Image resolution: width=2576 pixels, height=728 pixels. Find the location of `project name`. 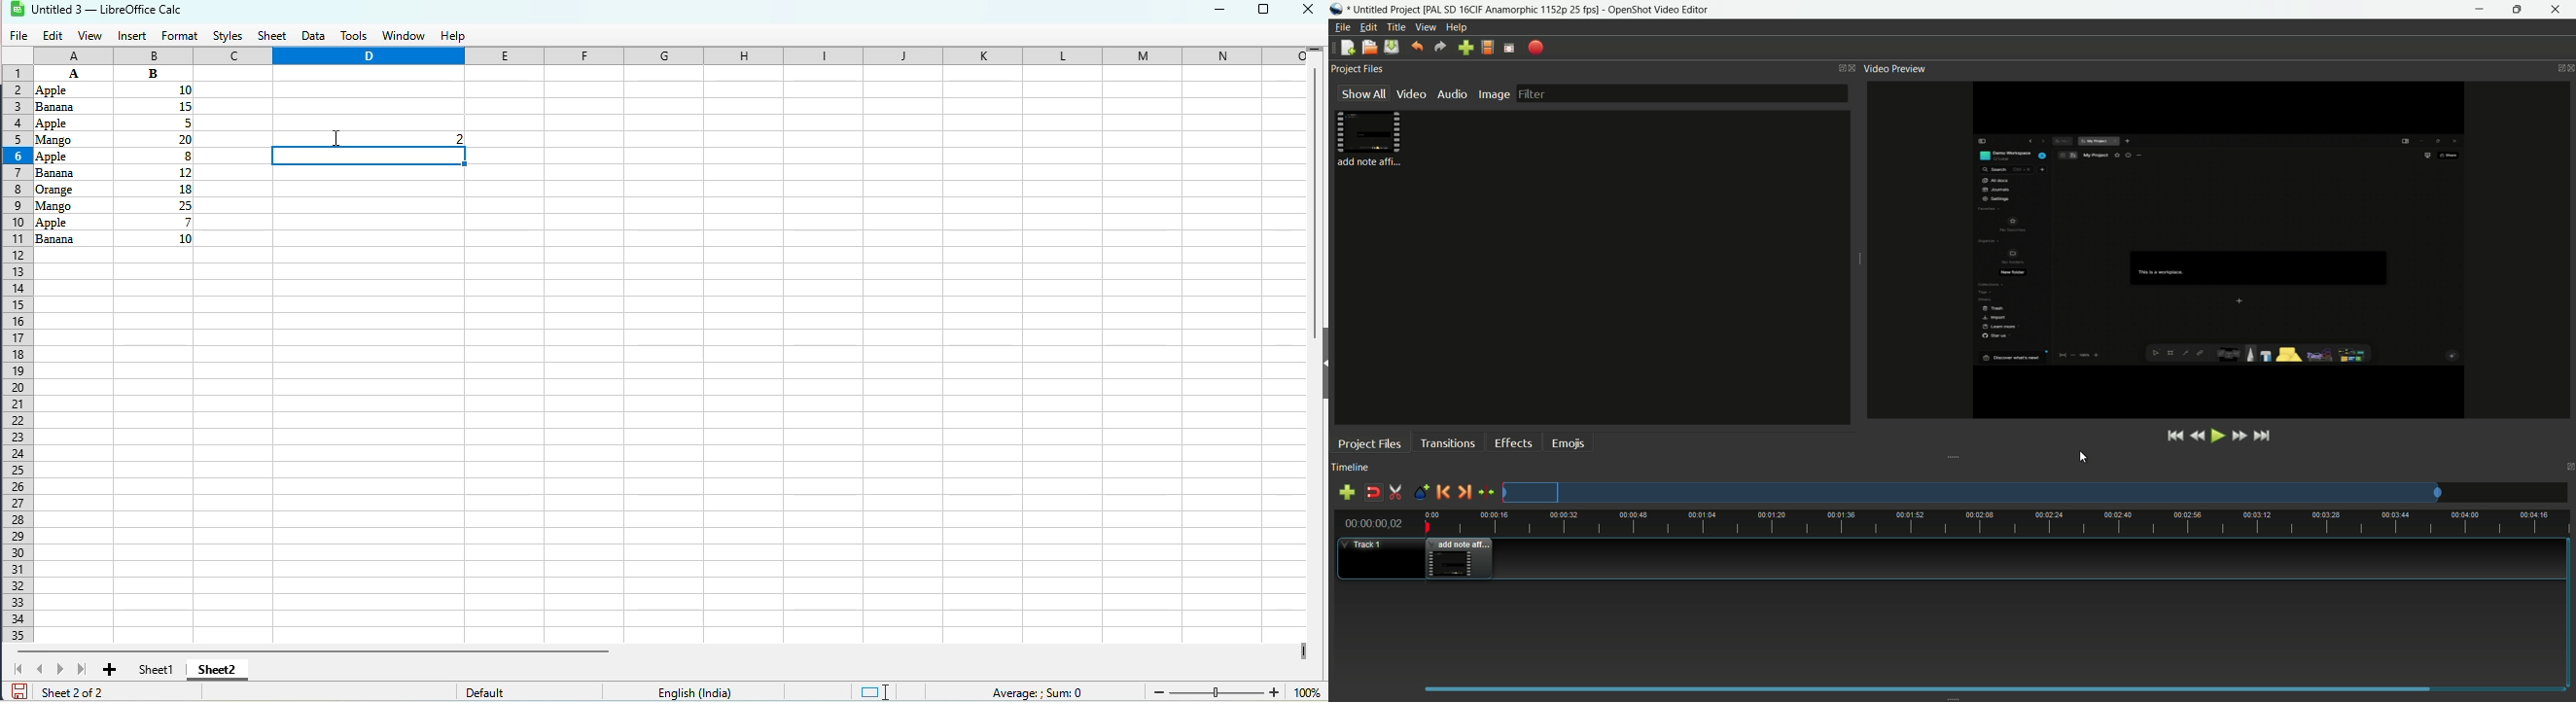

project name is located at coordinates (1388, 10).